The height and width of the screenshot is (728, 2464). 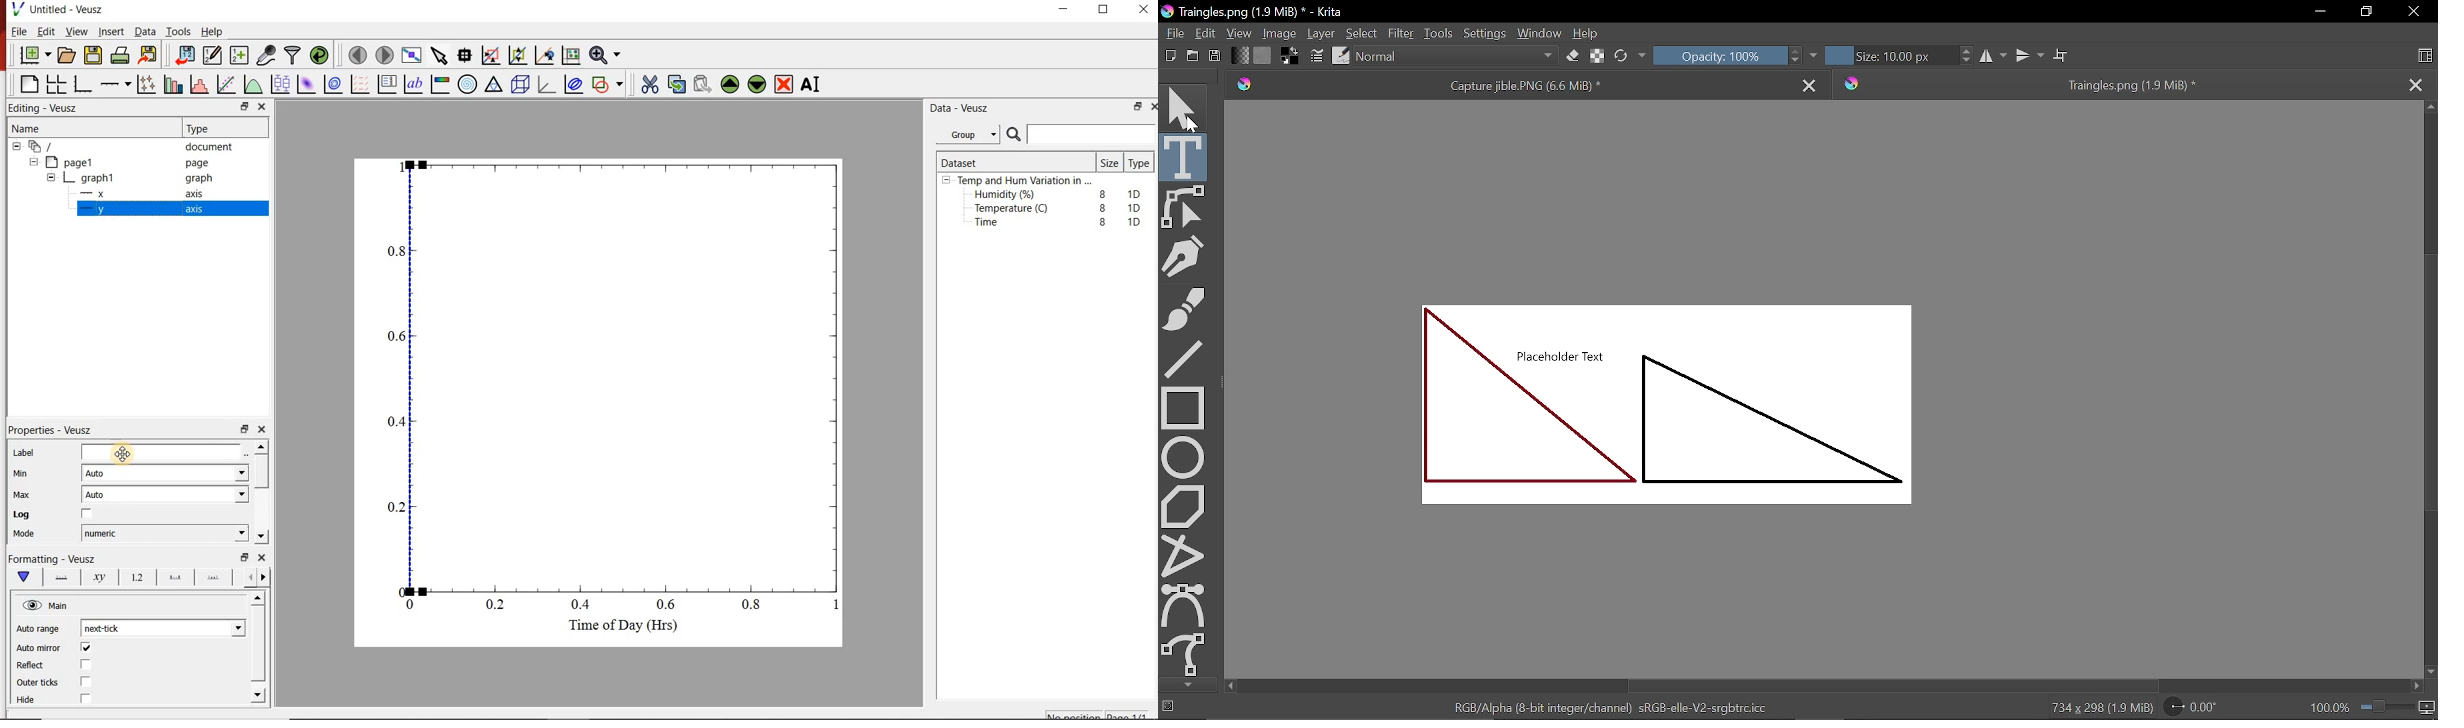 I want to click on Preserve alpha, so click(x=1596, y=58).